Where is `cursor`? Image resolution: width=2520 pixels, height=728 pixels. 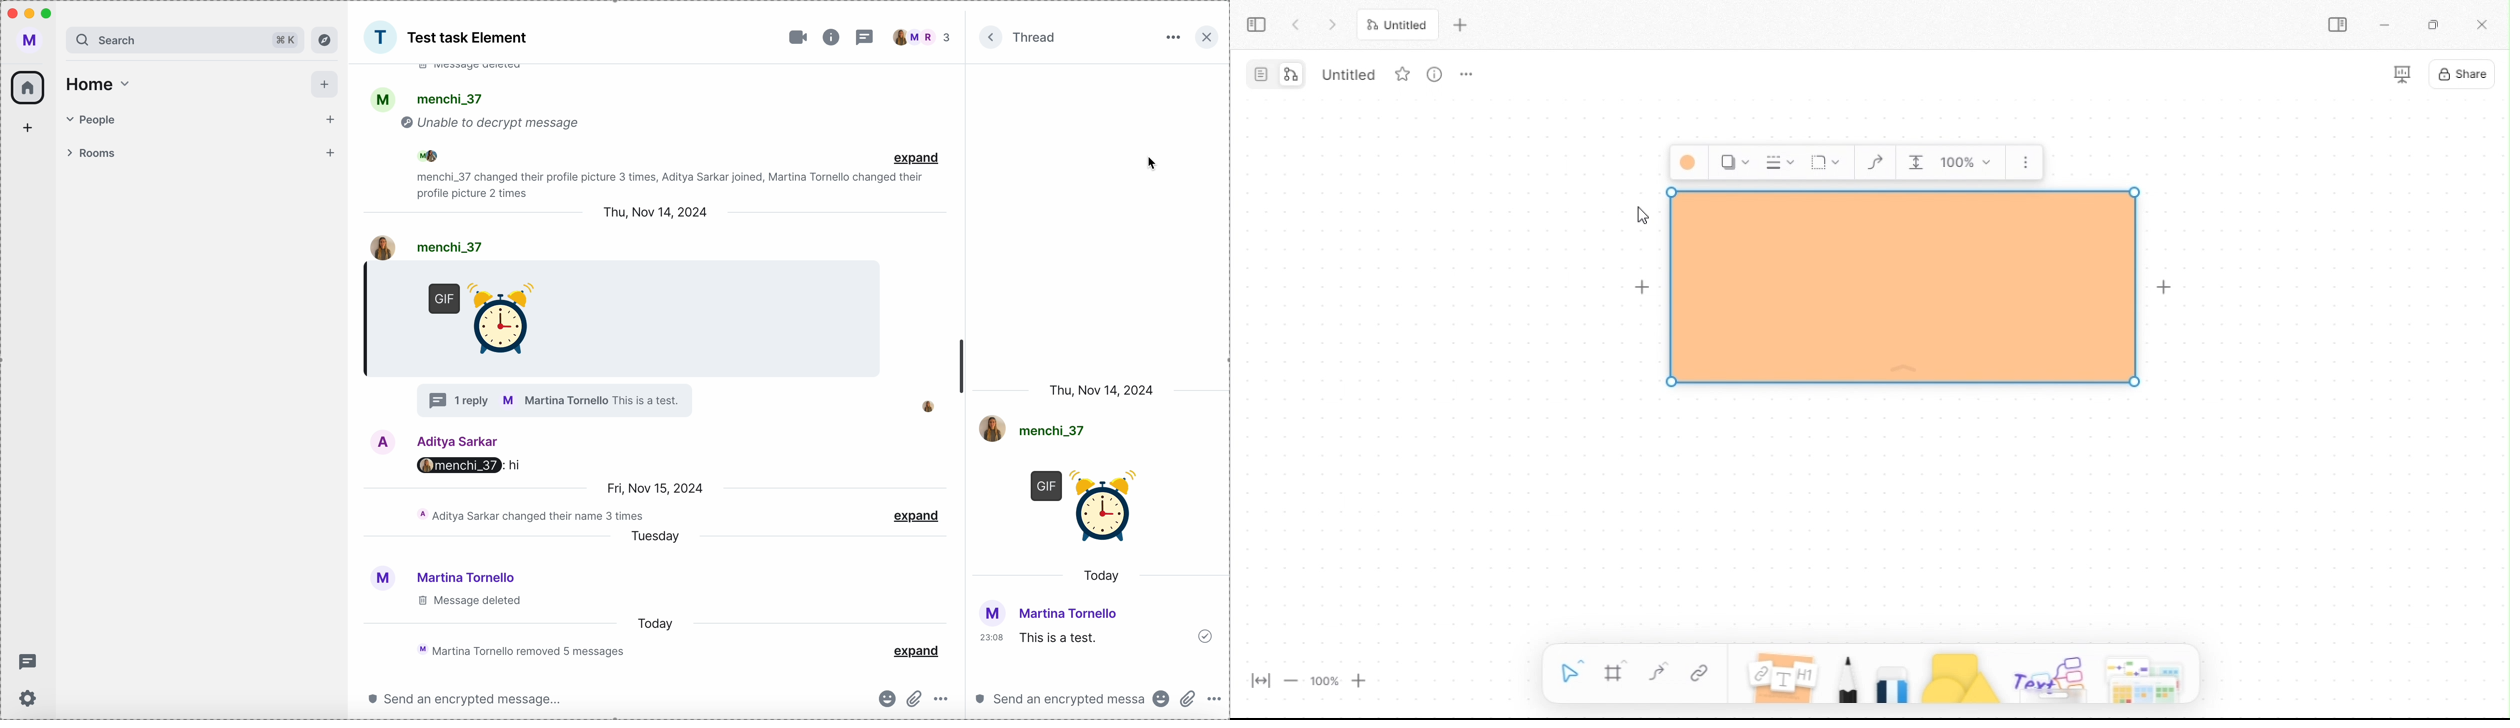 cursor is located at coordinates (1640, 219).